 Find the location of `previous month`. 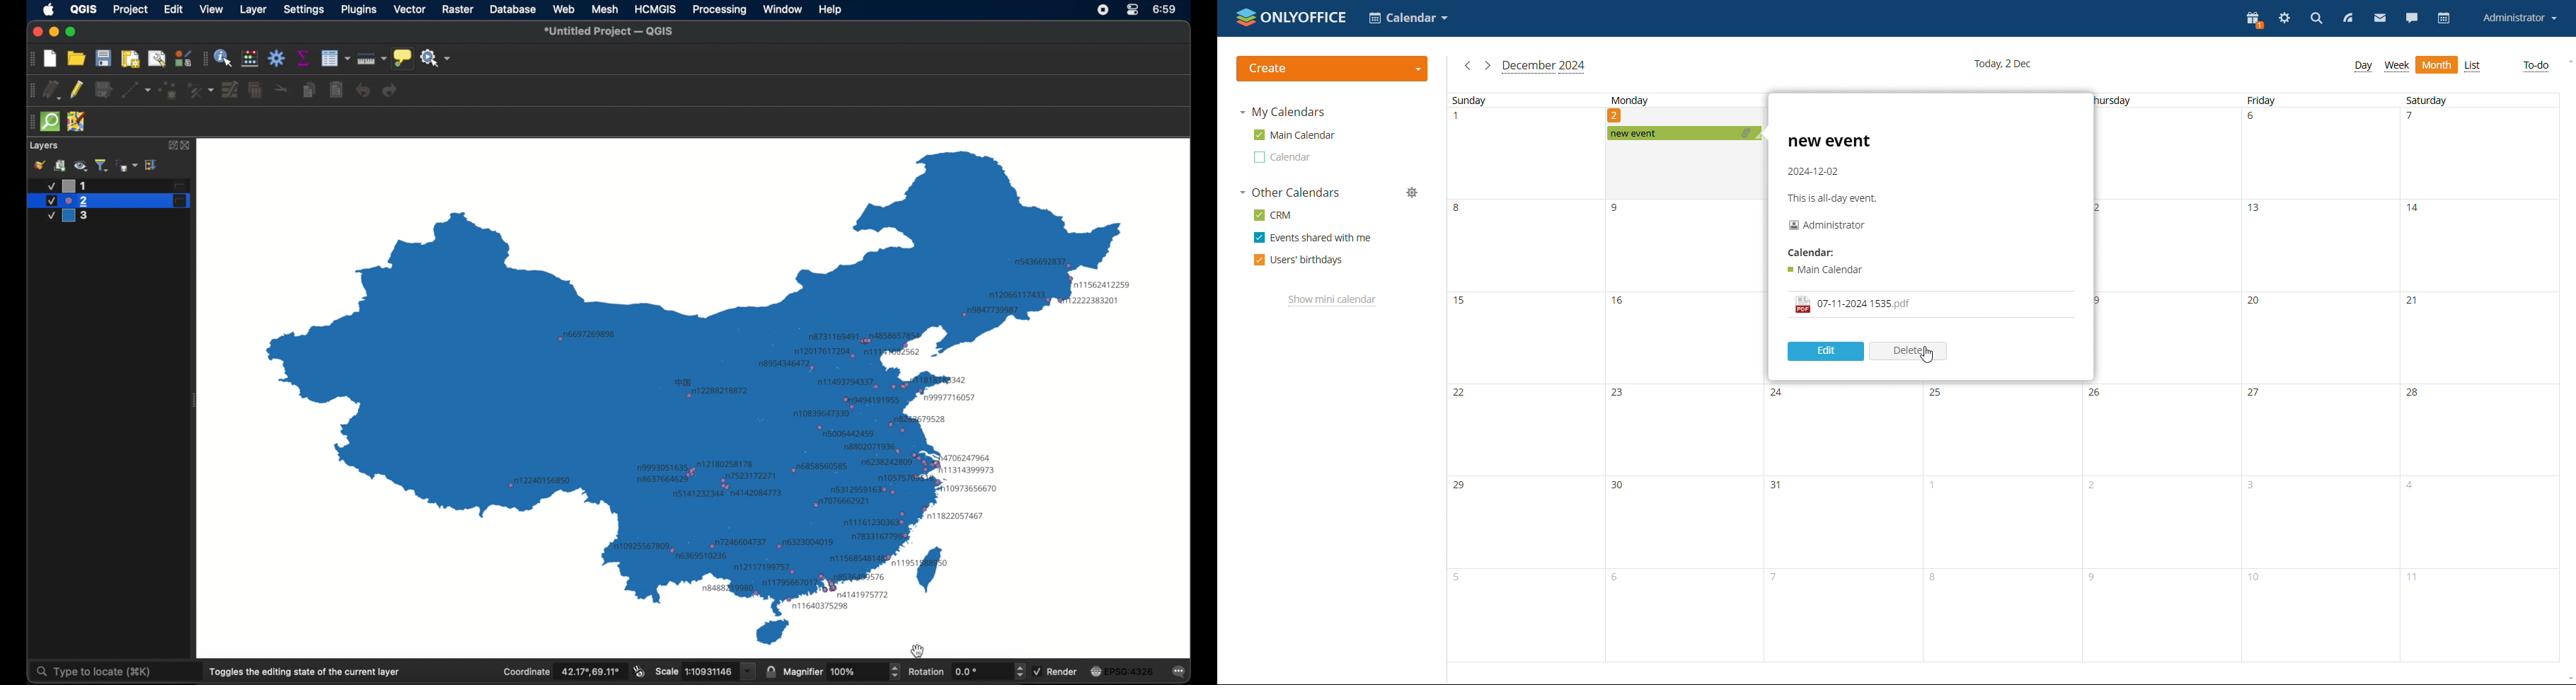

previous month is located at coordinates (1468, 65).